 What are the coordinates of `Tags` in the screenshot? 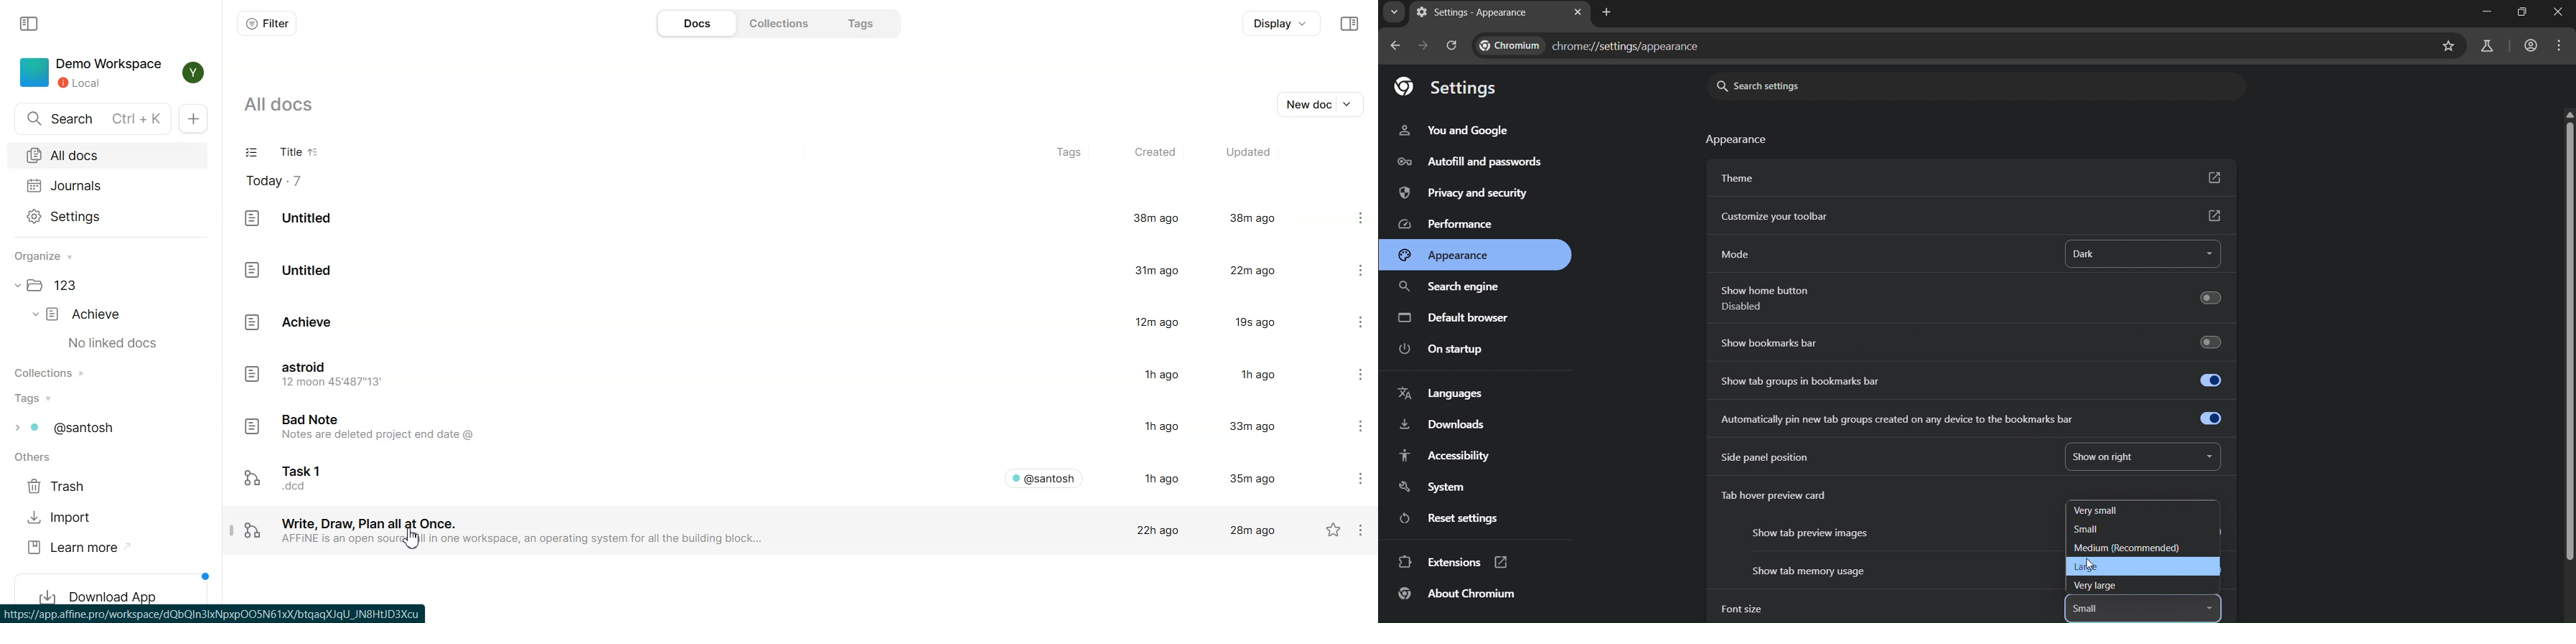 It's located at (857, 23).